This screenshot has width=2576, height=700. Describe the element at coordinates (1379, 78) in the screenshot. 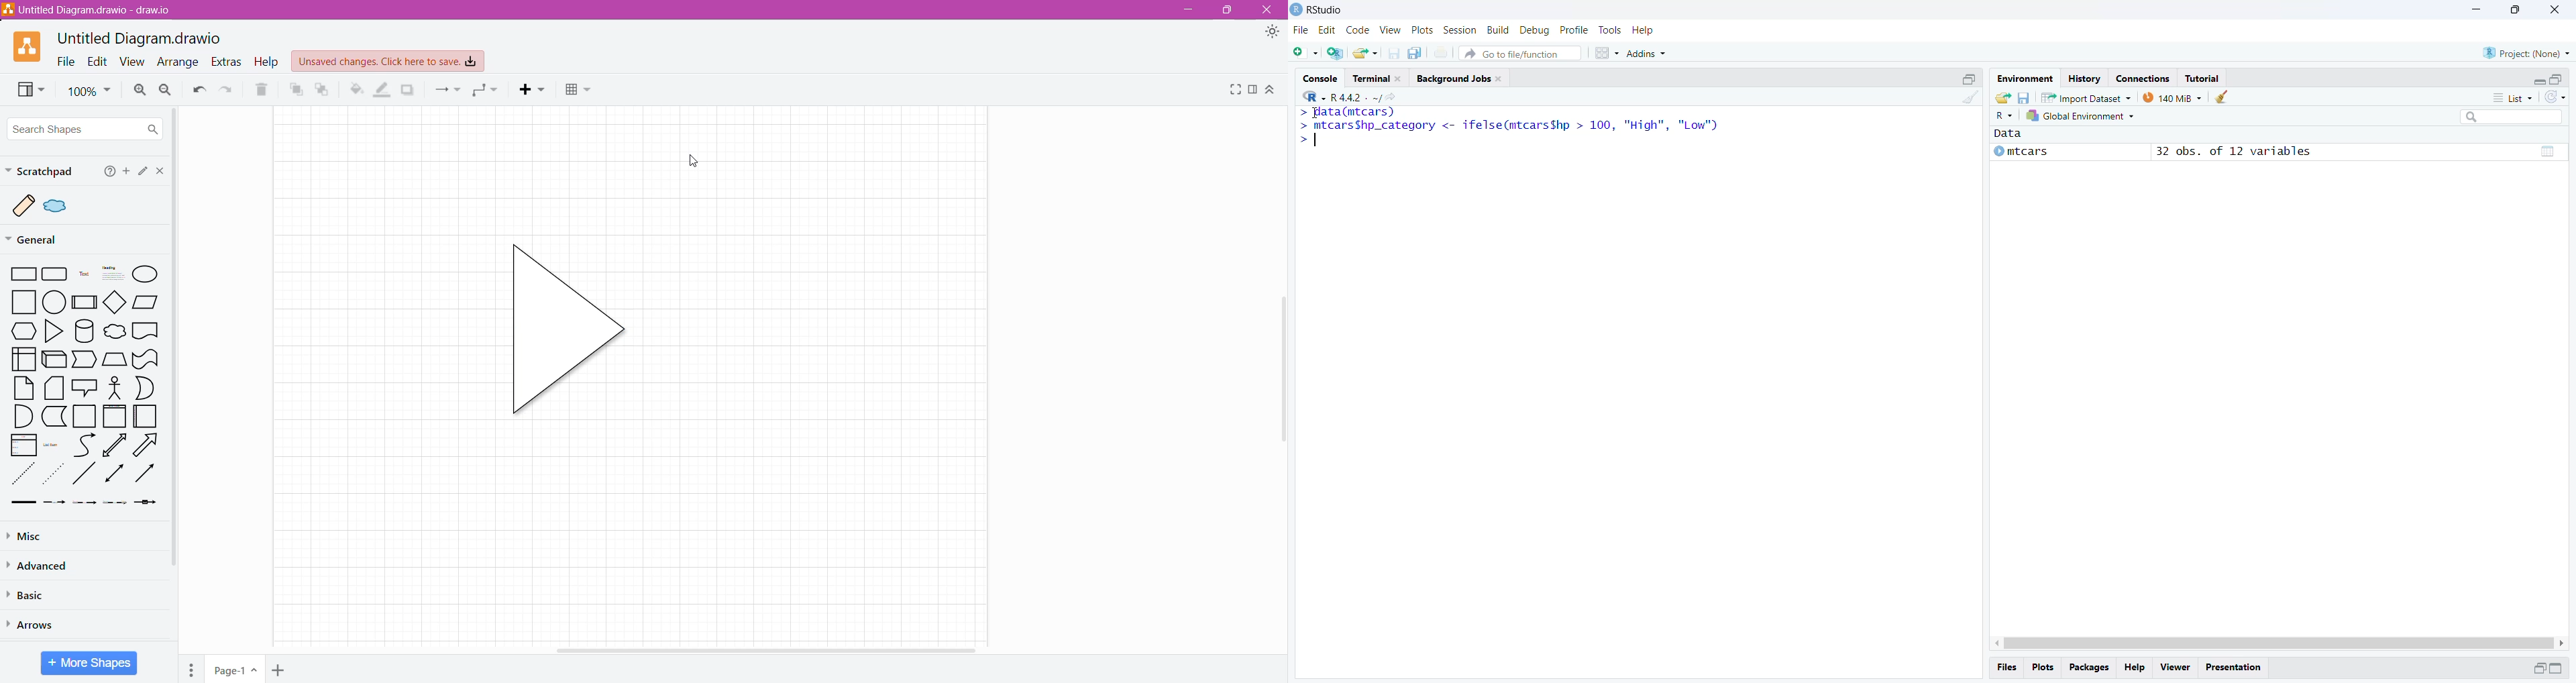

I see `Terminal` at that location.